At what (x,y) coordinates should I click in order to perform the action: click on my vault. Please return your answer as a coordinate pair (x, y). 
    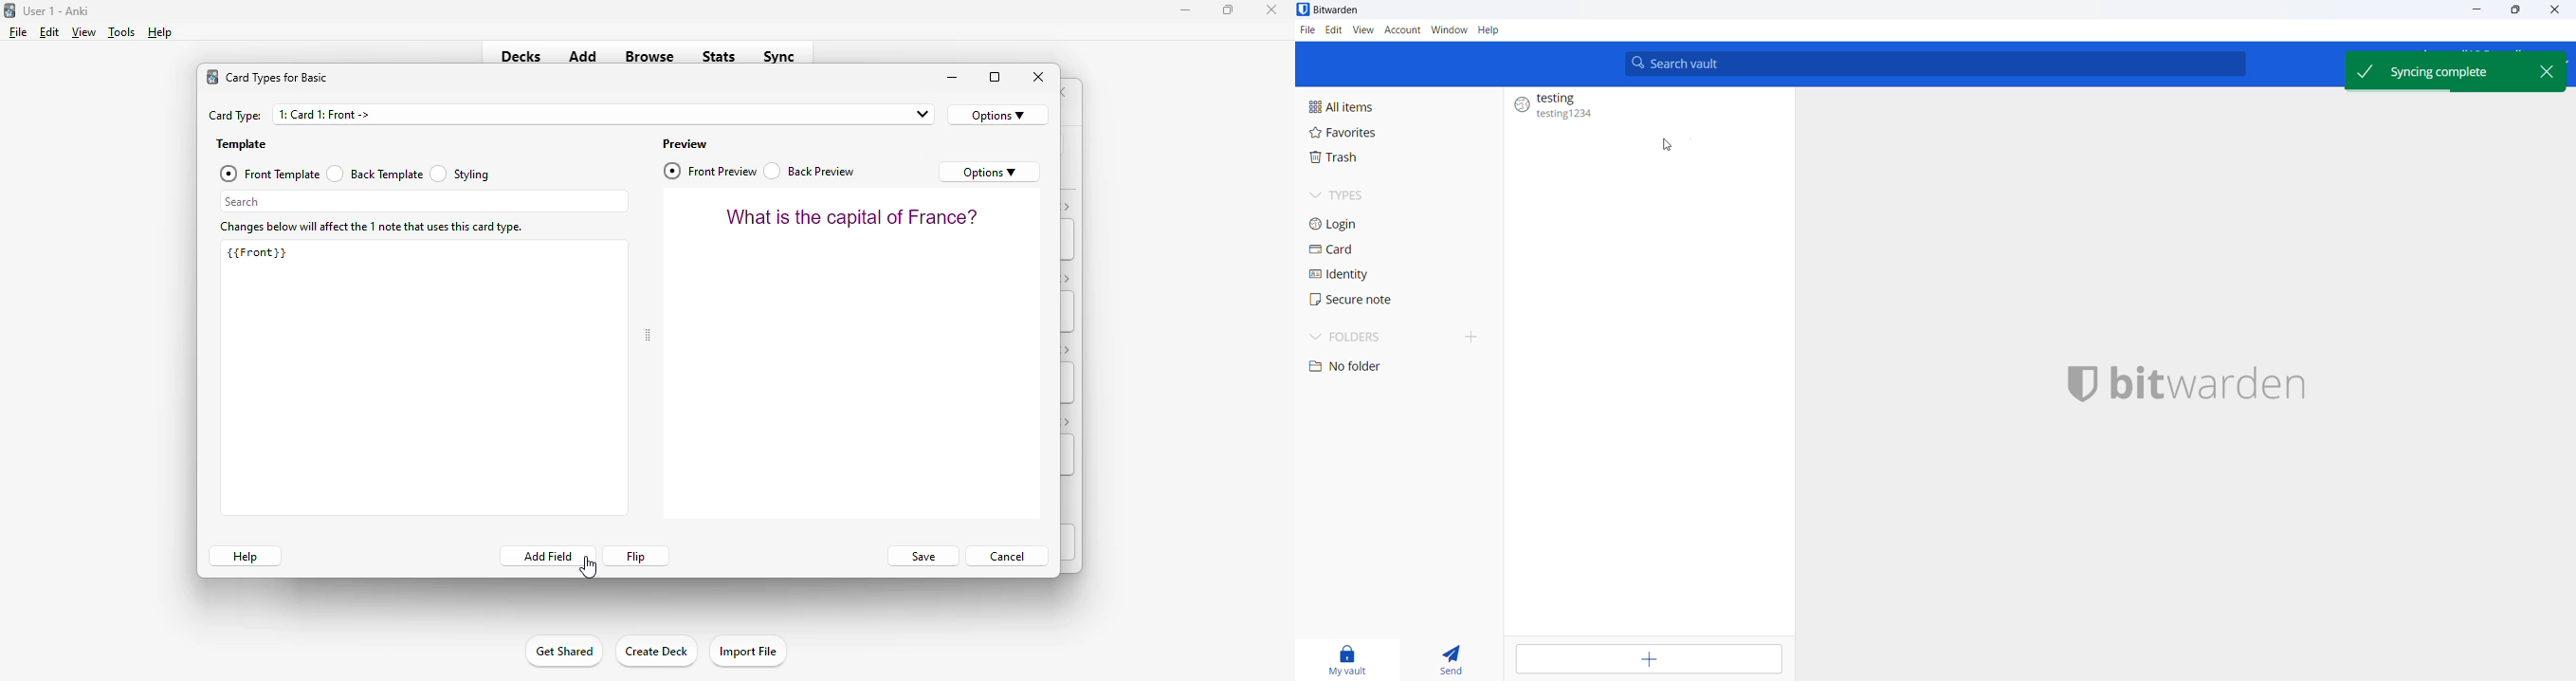
    Looking at the image, I should click on (1344, 660).